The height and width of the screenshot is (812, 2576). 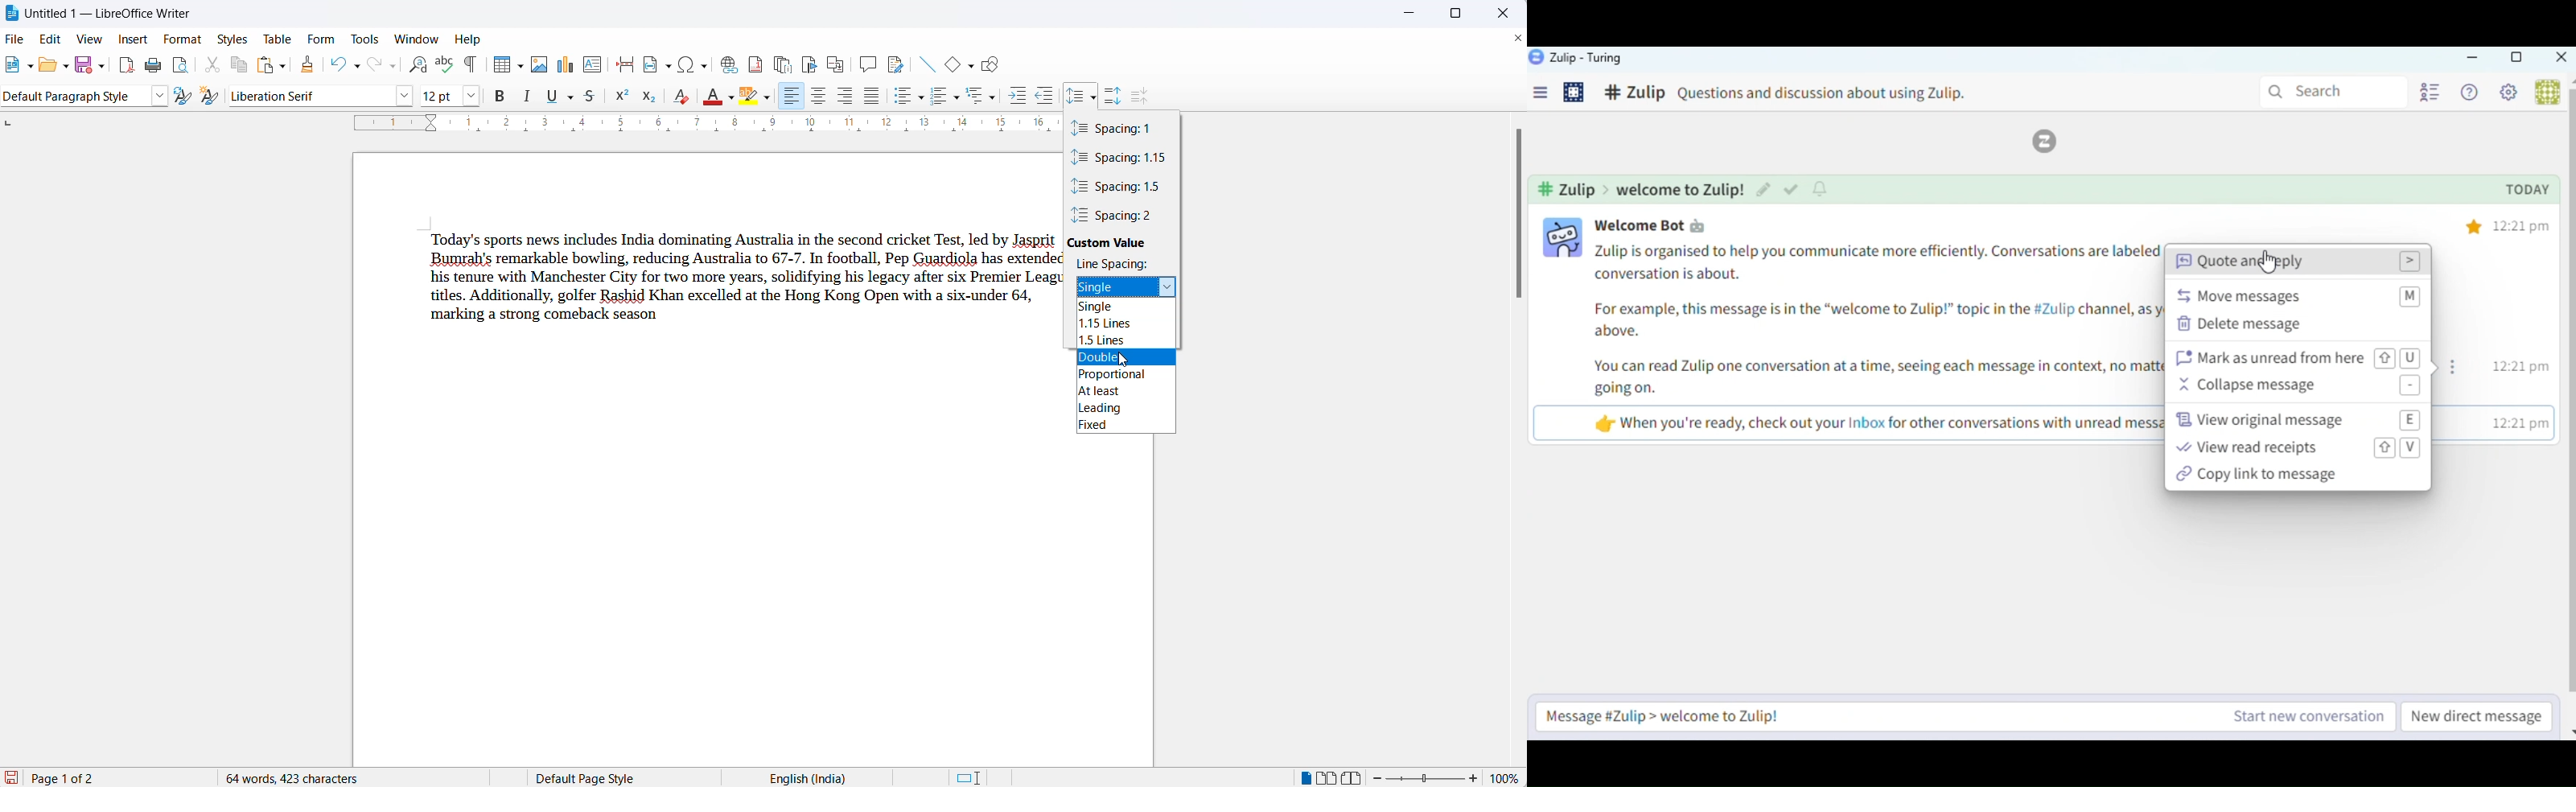 I want to click on double, so click(x=1123, y=359).